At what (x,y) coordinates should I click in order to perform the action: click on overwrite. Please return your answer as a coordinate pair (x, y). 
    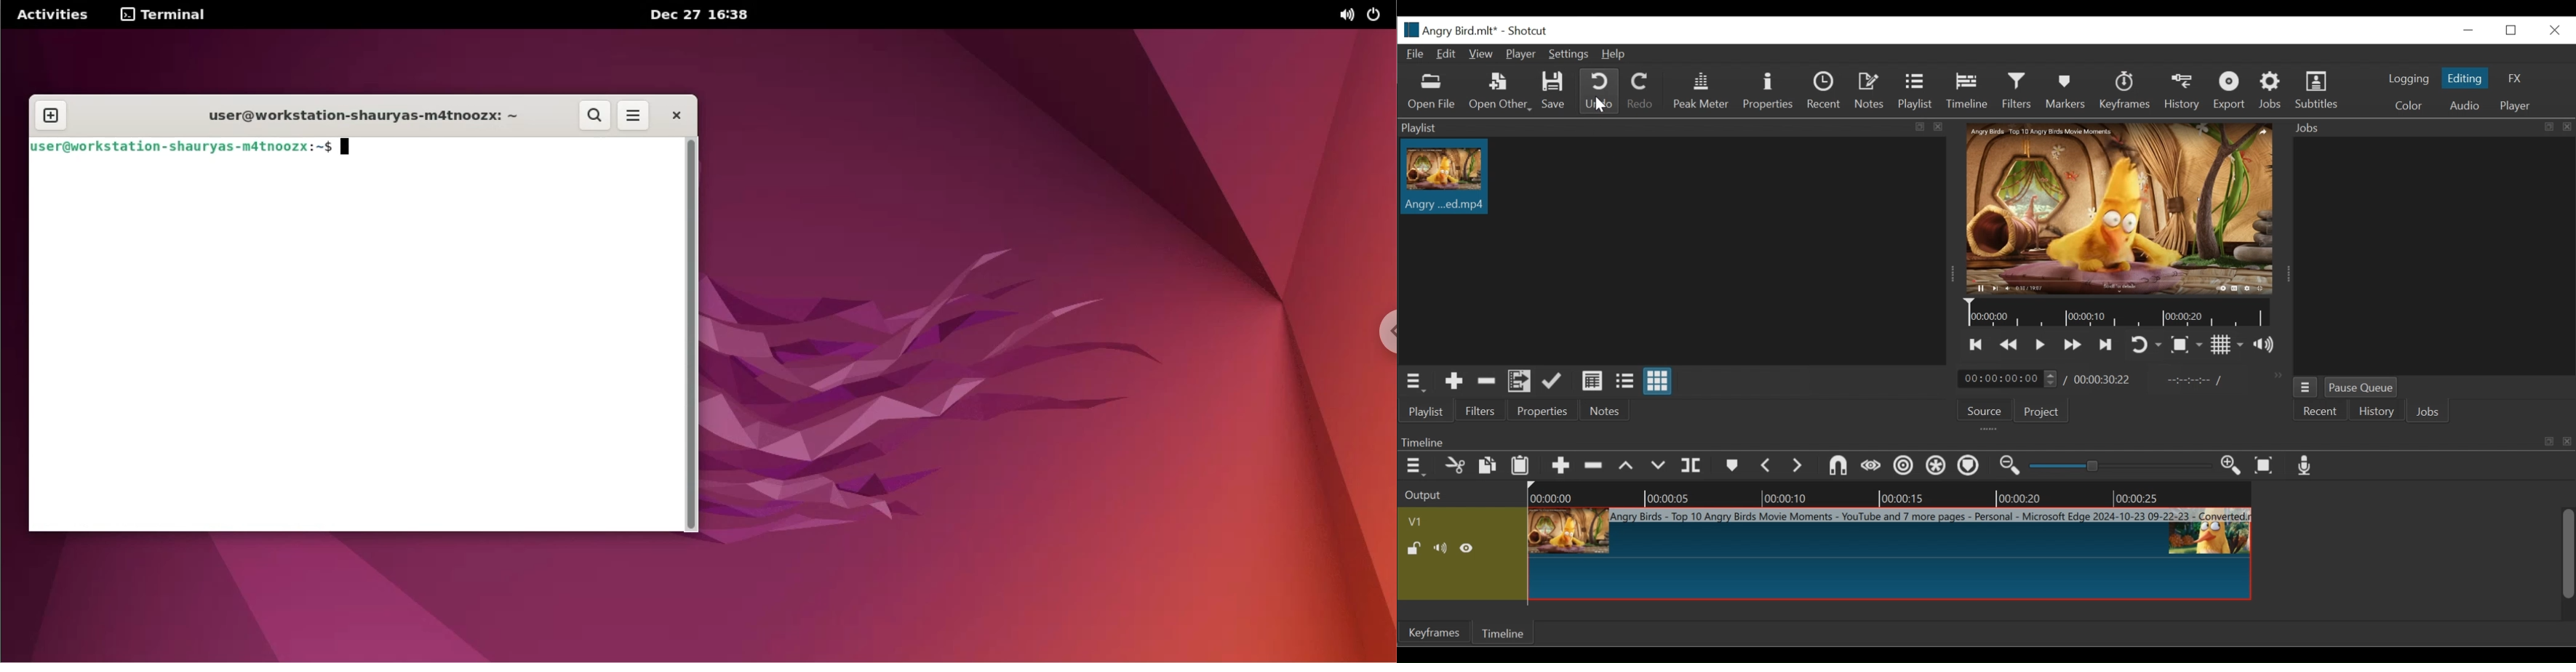
    Looking at the image, I should click on (1657, 467).